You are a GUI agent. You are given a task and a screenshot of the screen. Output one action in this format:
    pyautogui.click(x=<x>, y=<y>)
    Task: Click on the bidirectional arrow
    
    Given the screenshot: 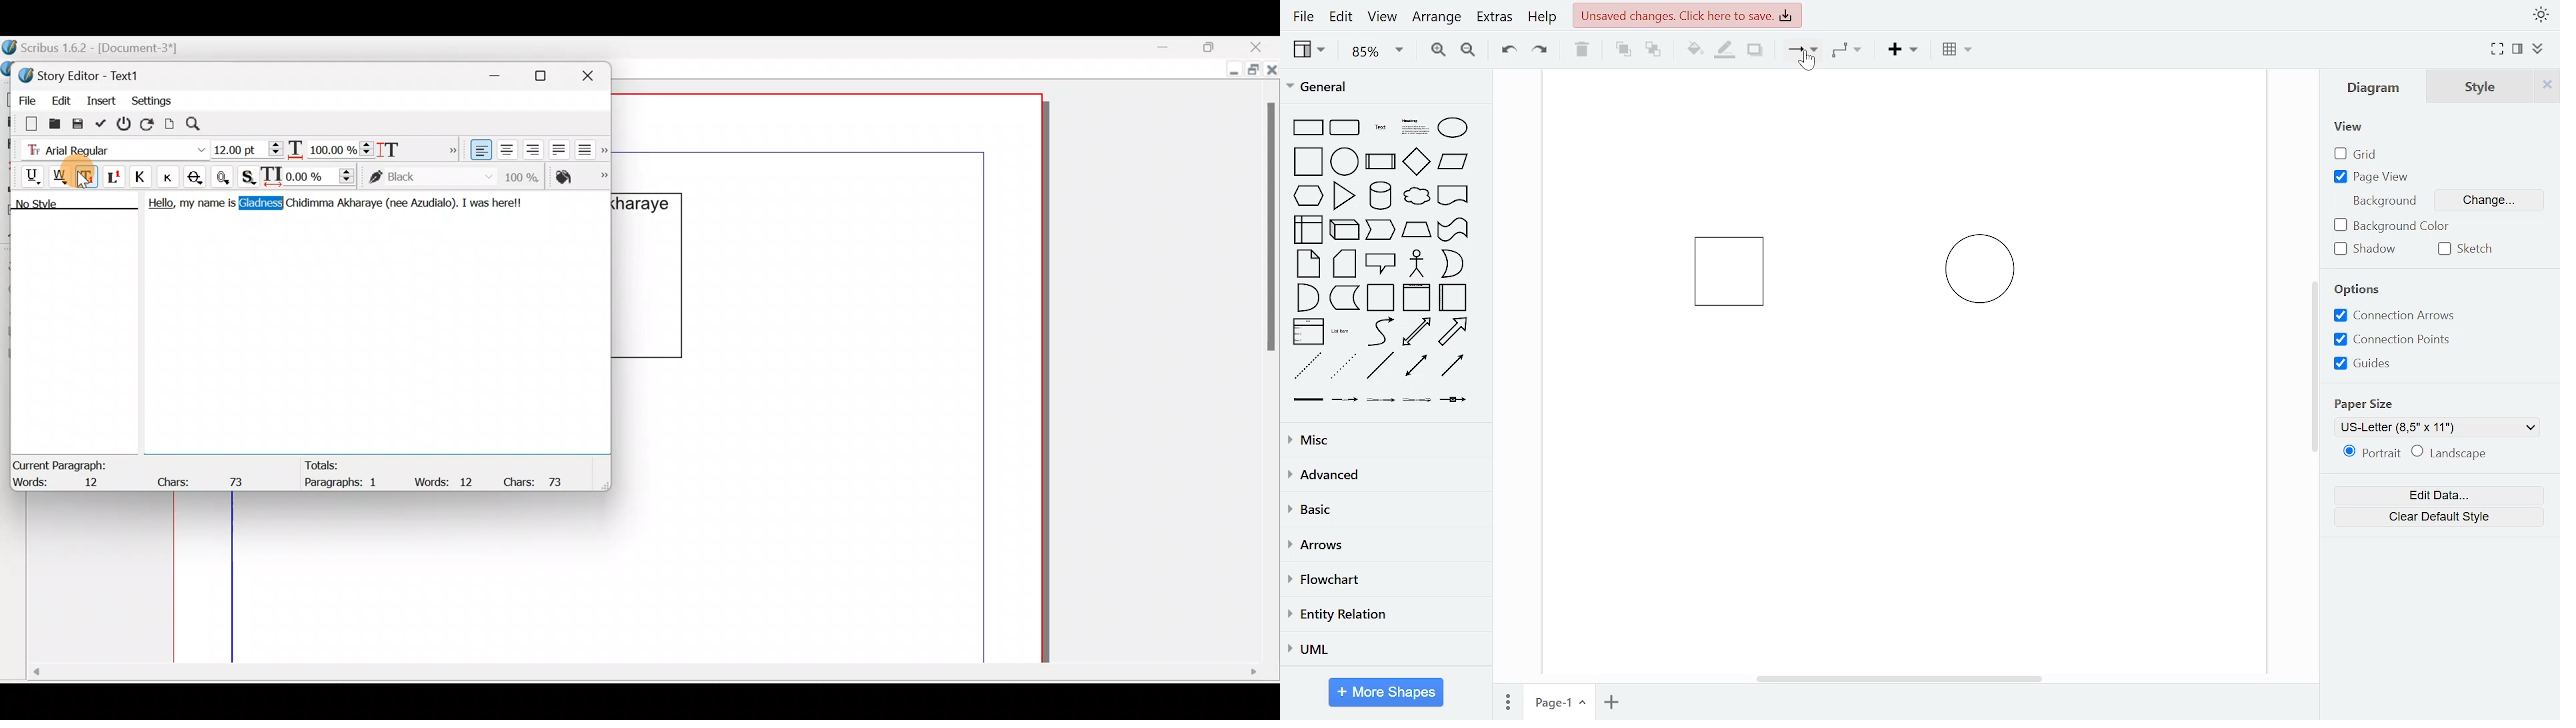 What is the action you would take?
    pyautogui.click(x=1416, y=332)
    